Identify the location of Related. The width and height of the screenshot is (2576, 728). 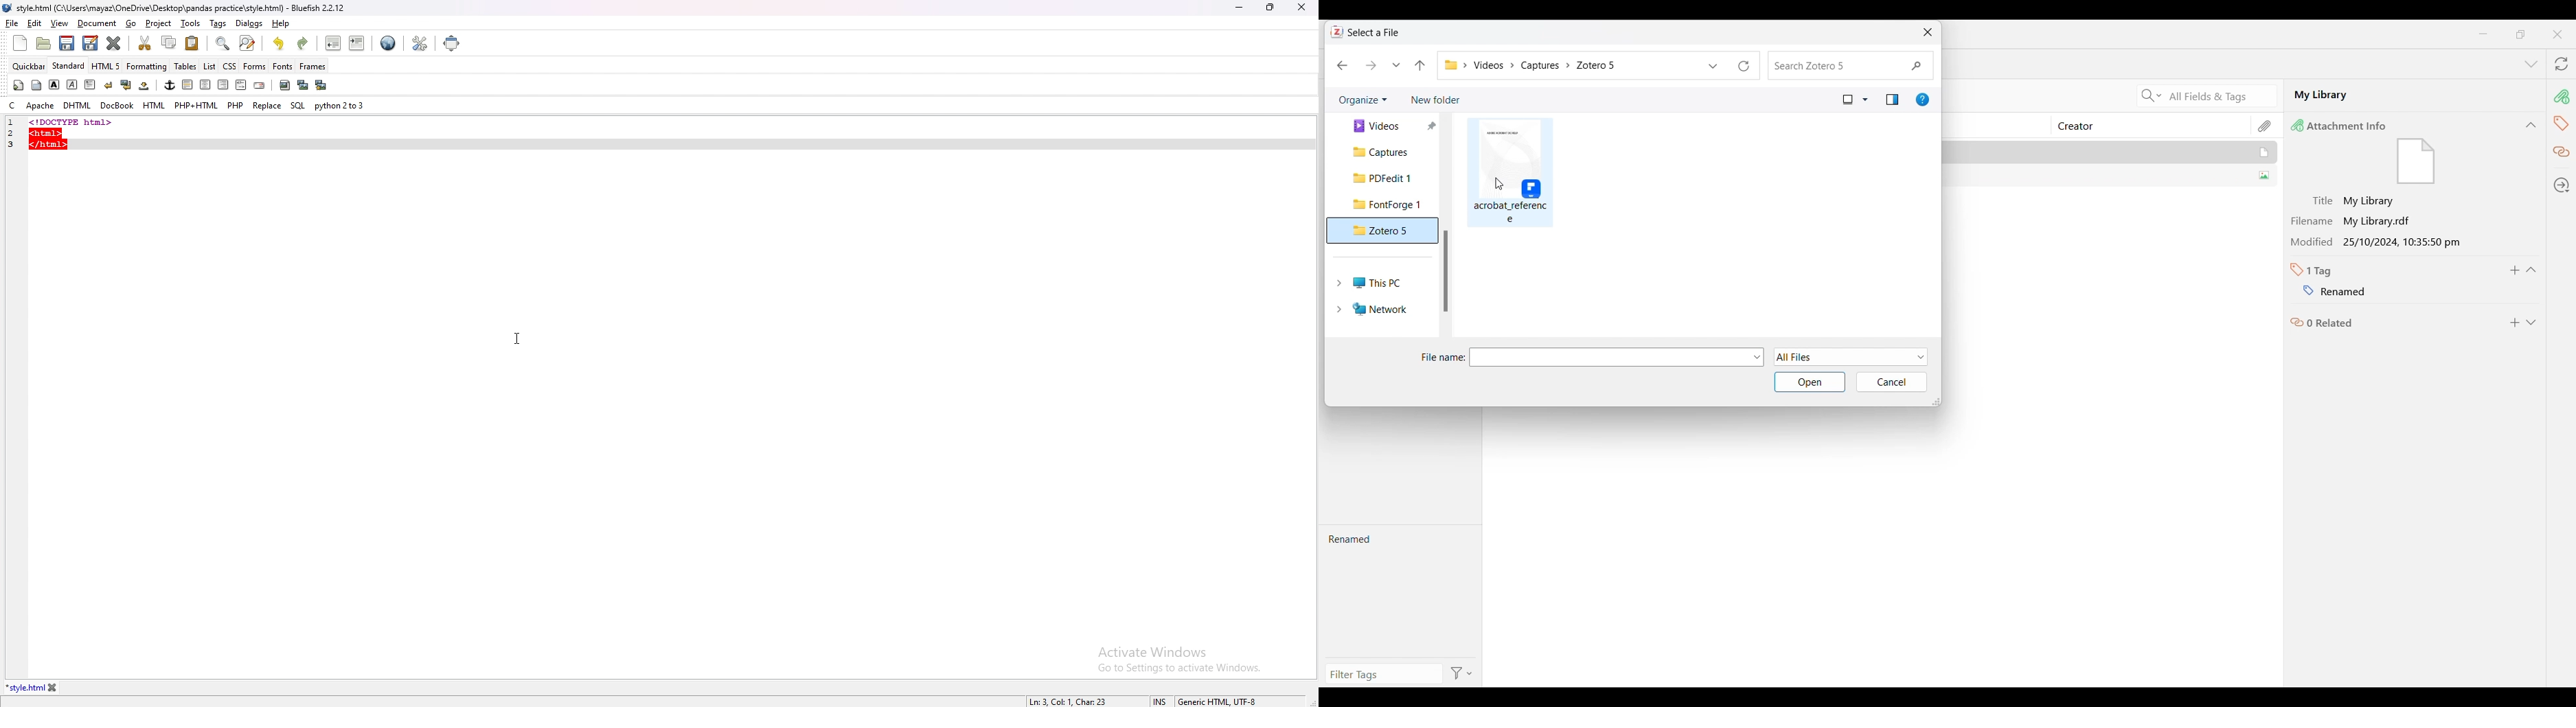
(2321, 323).